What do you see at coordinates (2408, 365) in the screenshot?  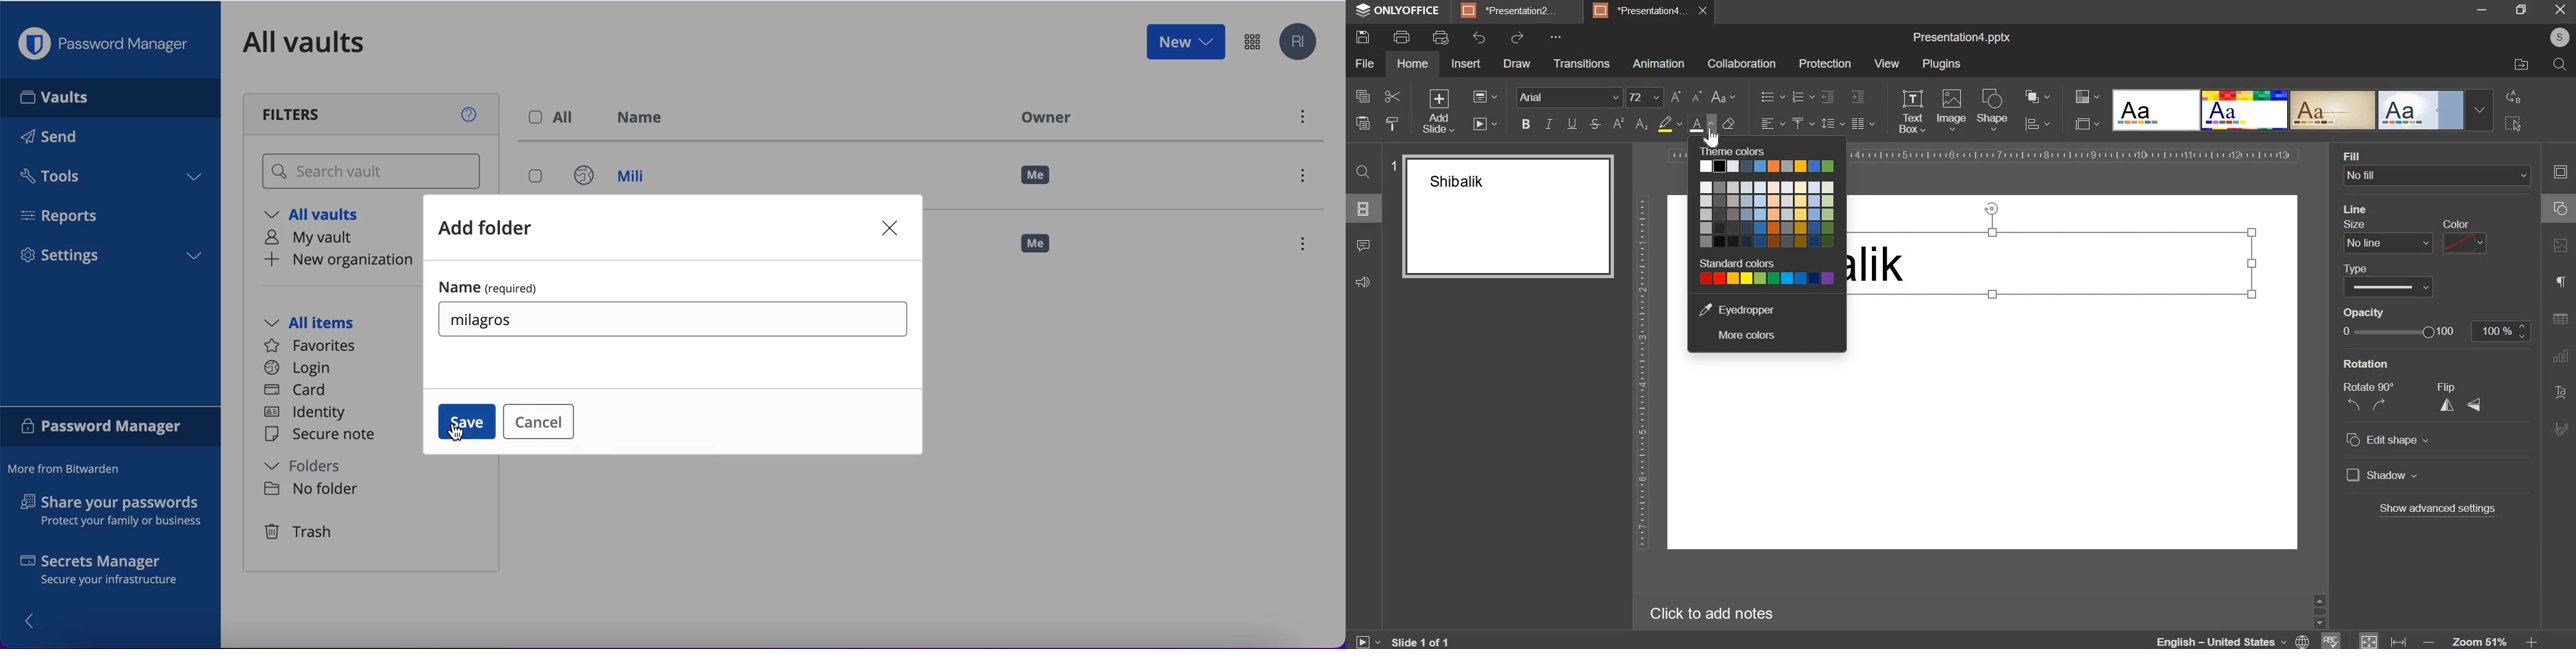 I see `rotation` at bounding box center [2408, 365].